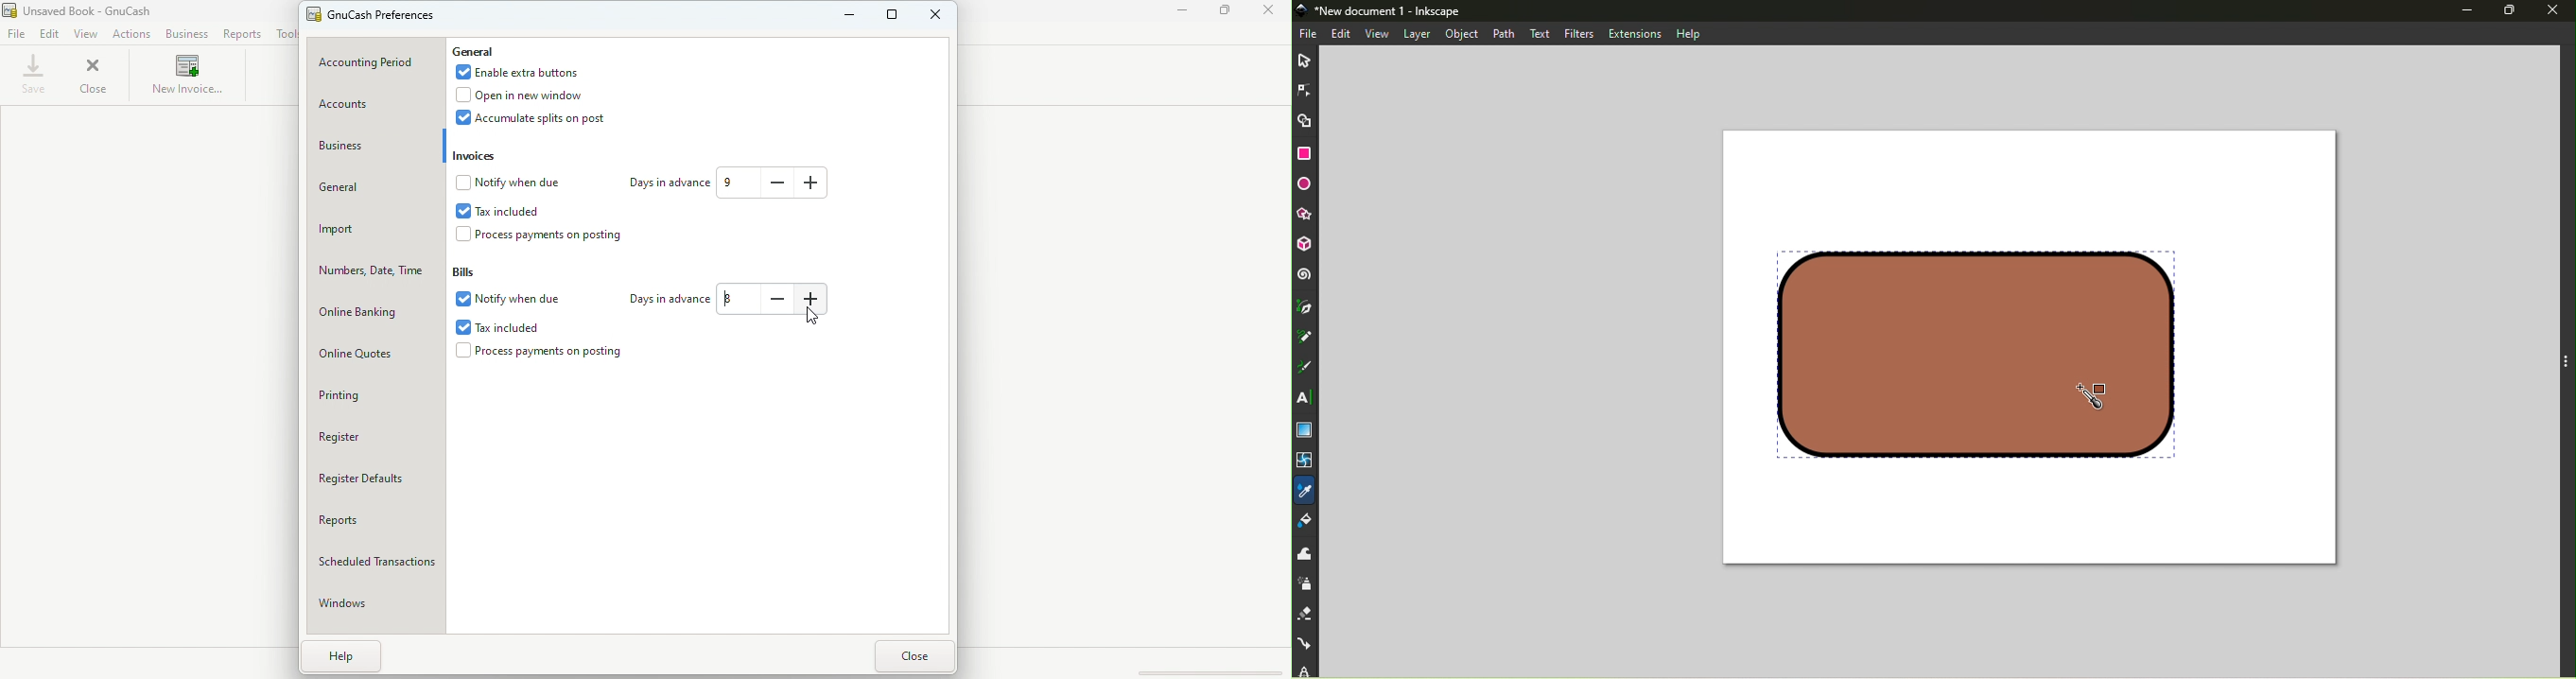  I want to click on Text box, so click(737, 183).